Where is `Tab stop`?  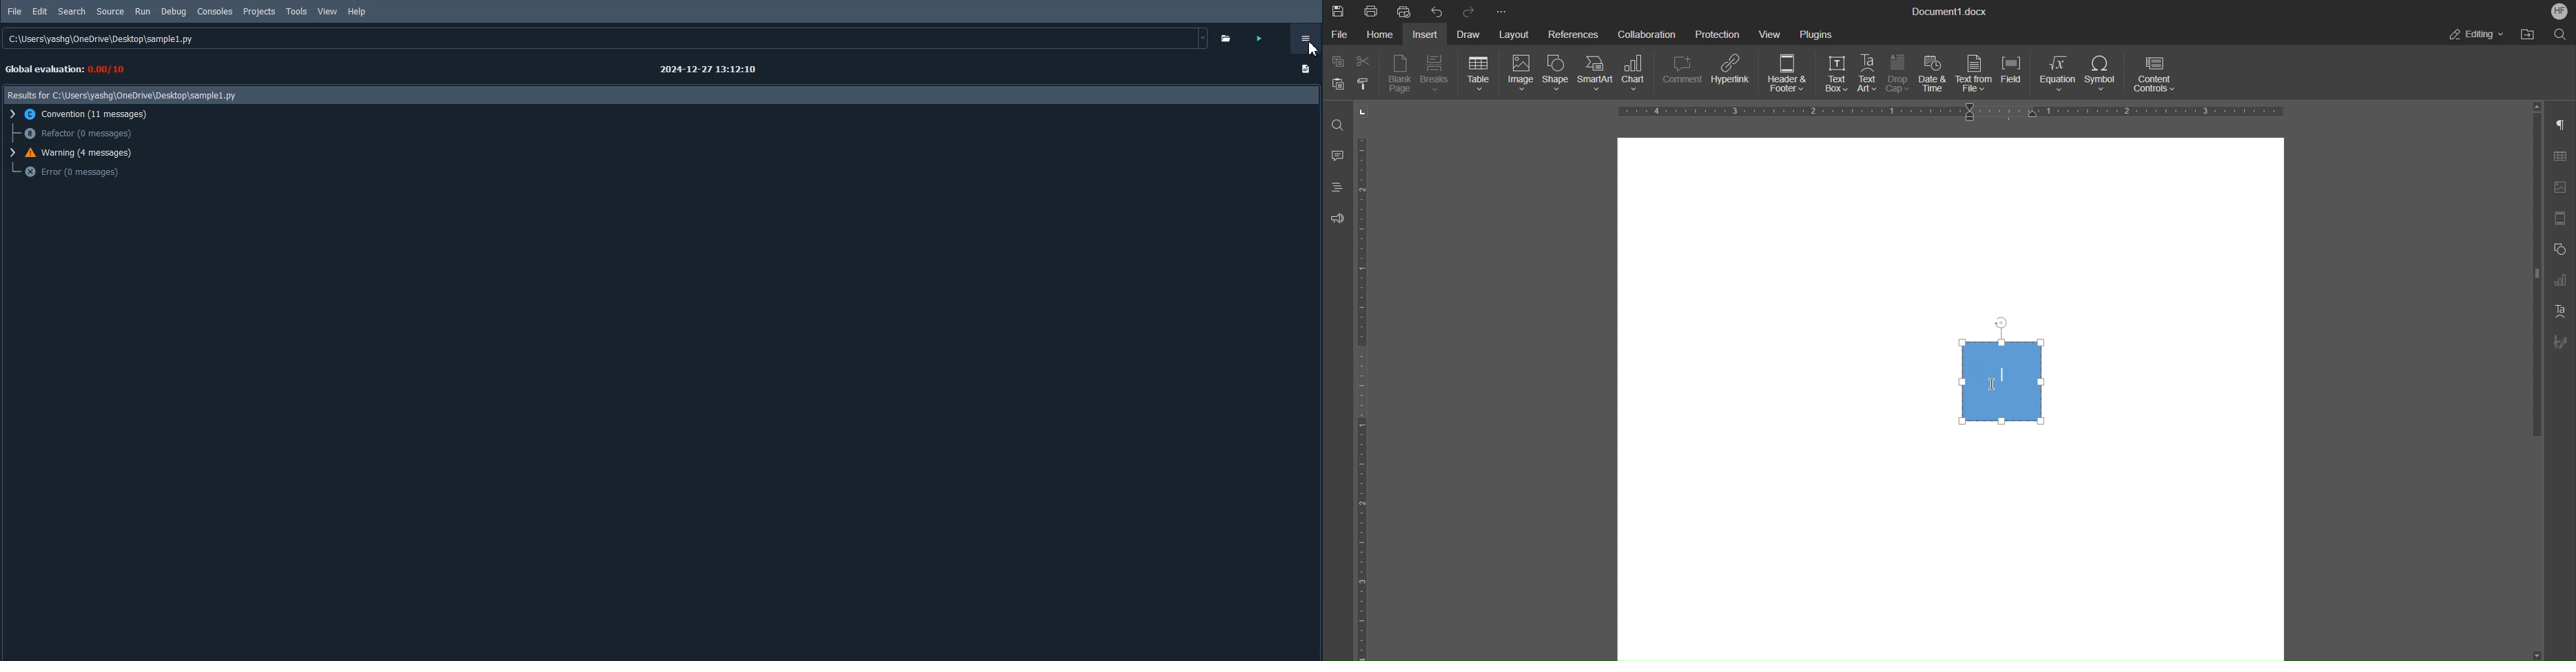 Tab stop is located at coordinates (1363, 112).